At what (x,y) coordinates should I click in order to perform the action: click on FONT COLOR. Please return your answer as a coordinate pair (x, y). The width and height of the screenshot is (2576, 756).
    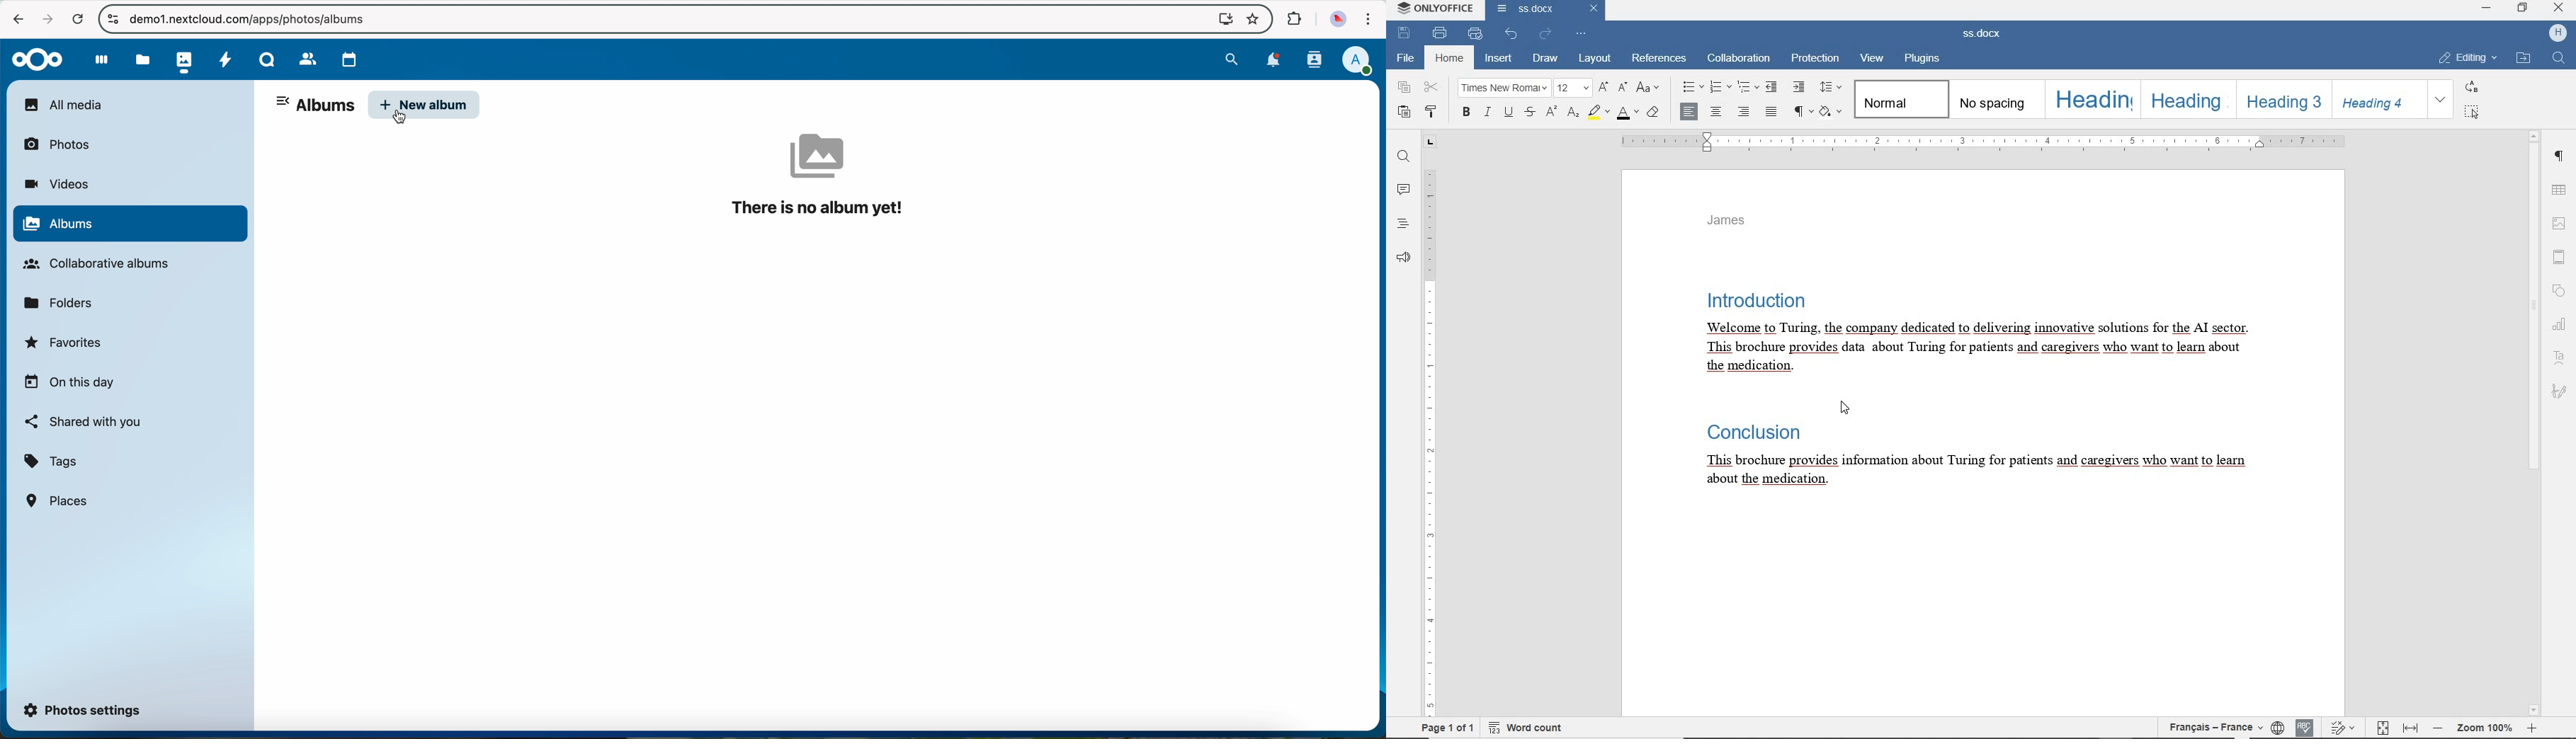
    Looking at the image, I should click on (1627, 115).